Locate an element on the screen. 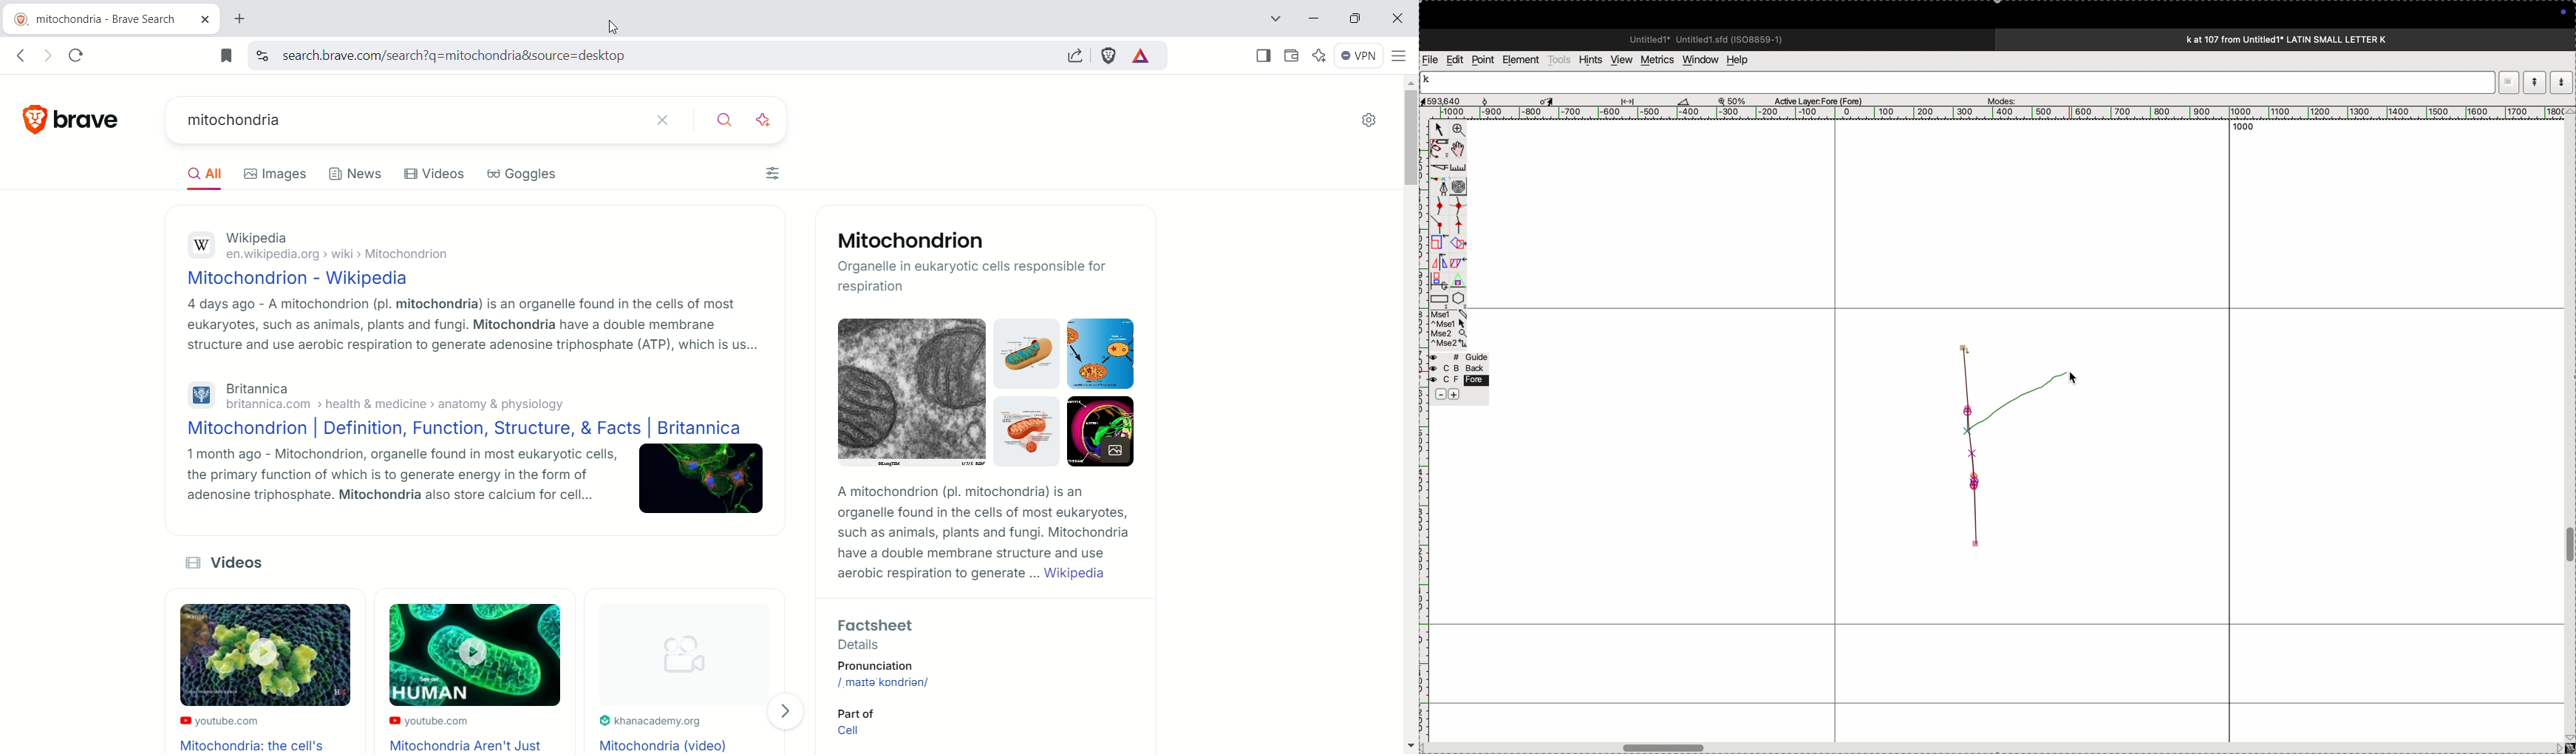 The image size is (2576, 756). active kayer is located at coordinates (1824, 100).